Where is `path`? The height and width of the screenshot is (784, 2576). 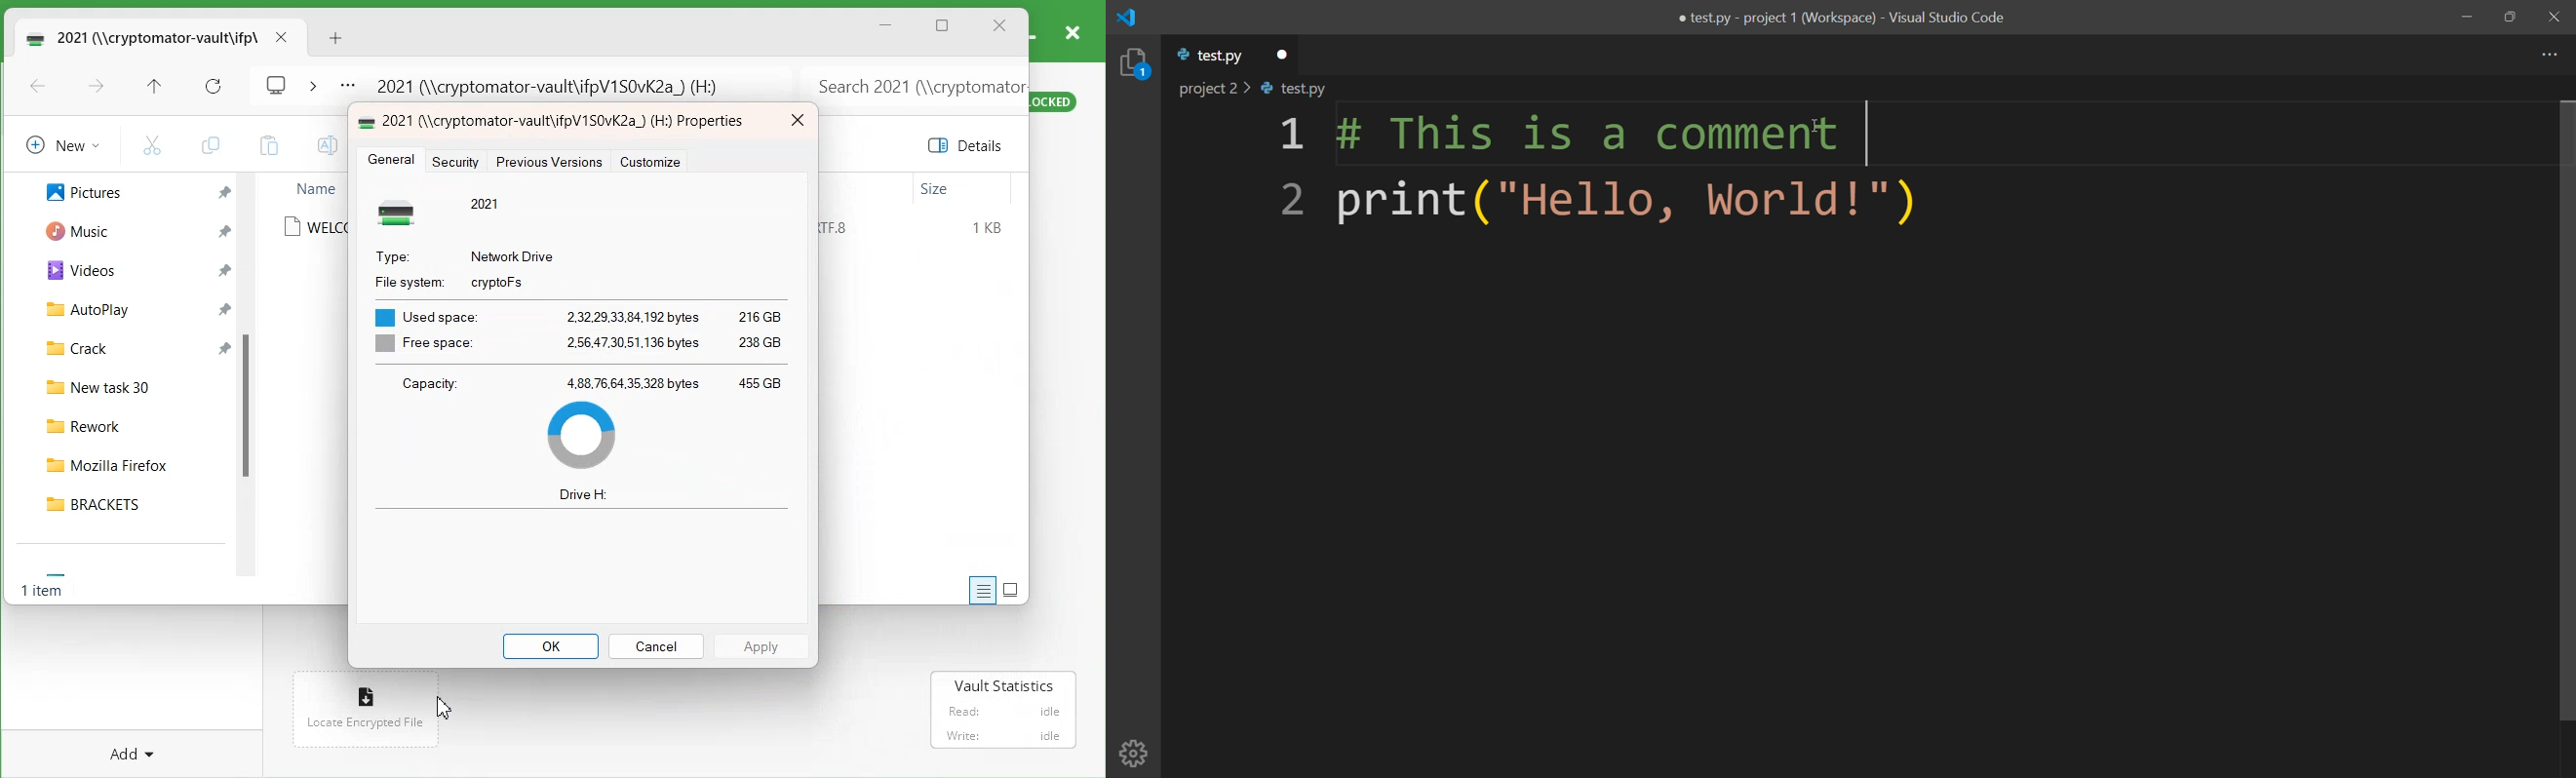 path is located at coordinates (1267, 90).